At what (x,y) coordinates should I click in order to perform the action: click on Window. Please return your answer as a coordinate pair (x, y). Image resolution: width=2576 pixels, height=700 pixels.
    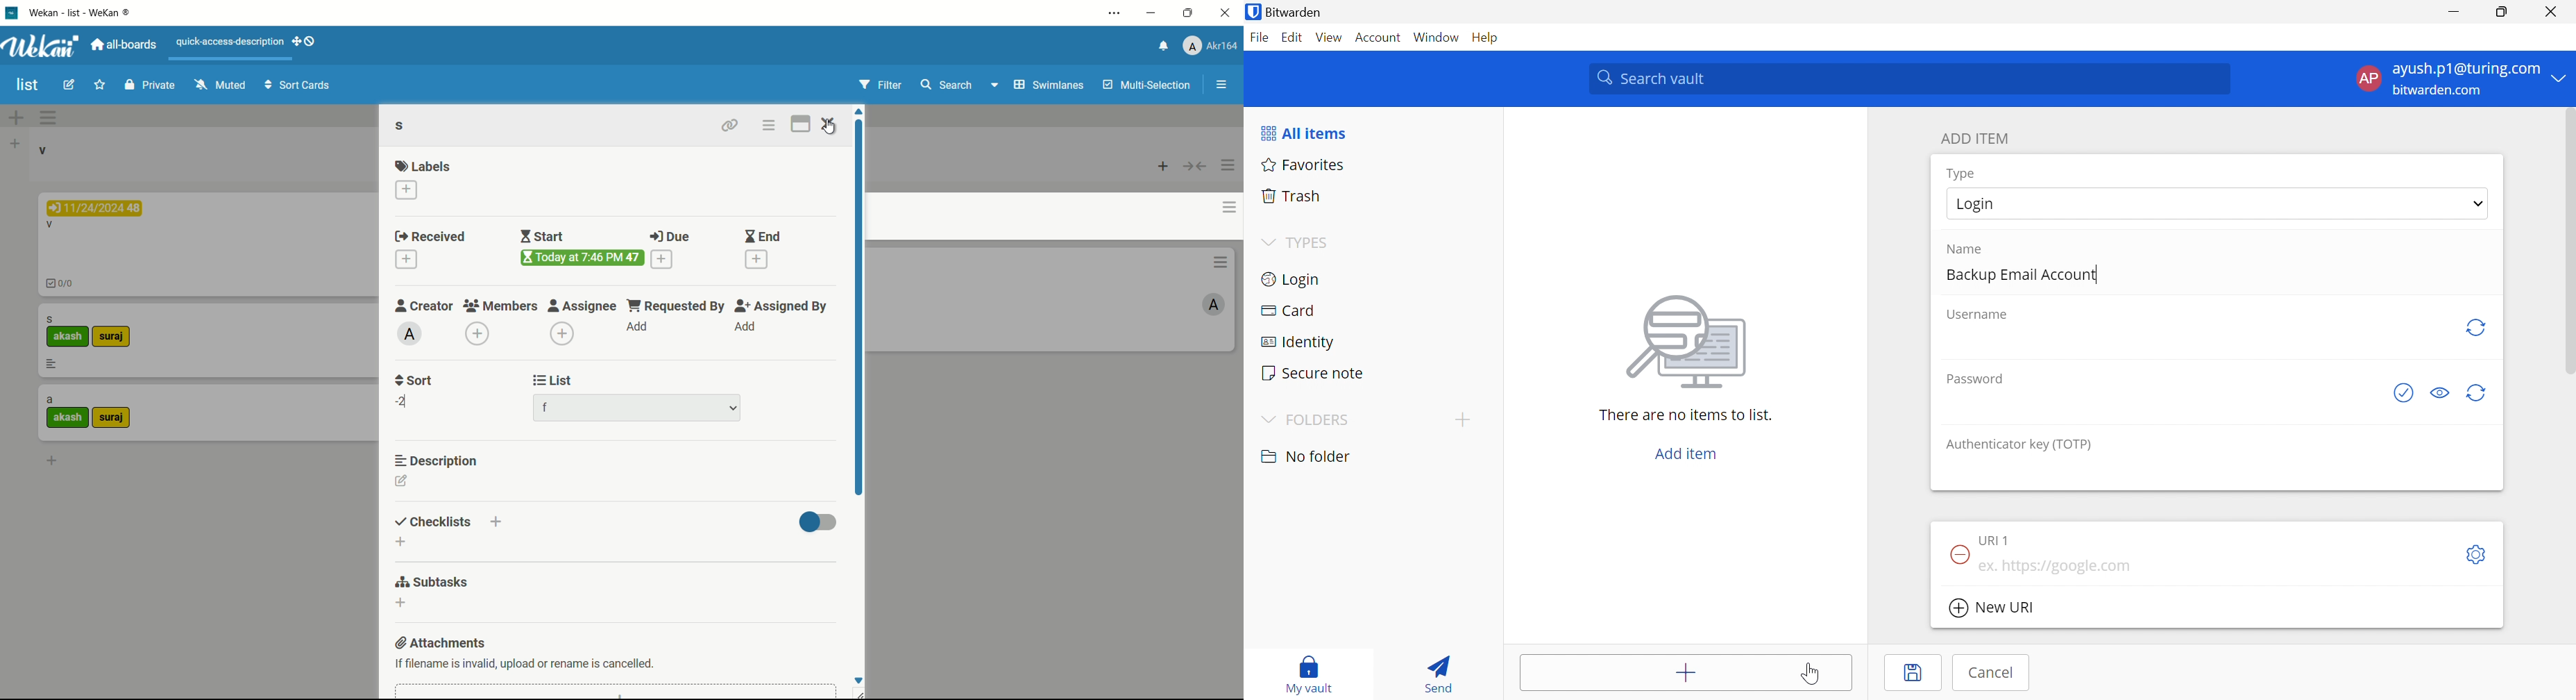
    Looking at the image, I should click on (1436, 35).